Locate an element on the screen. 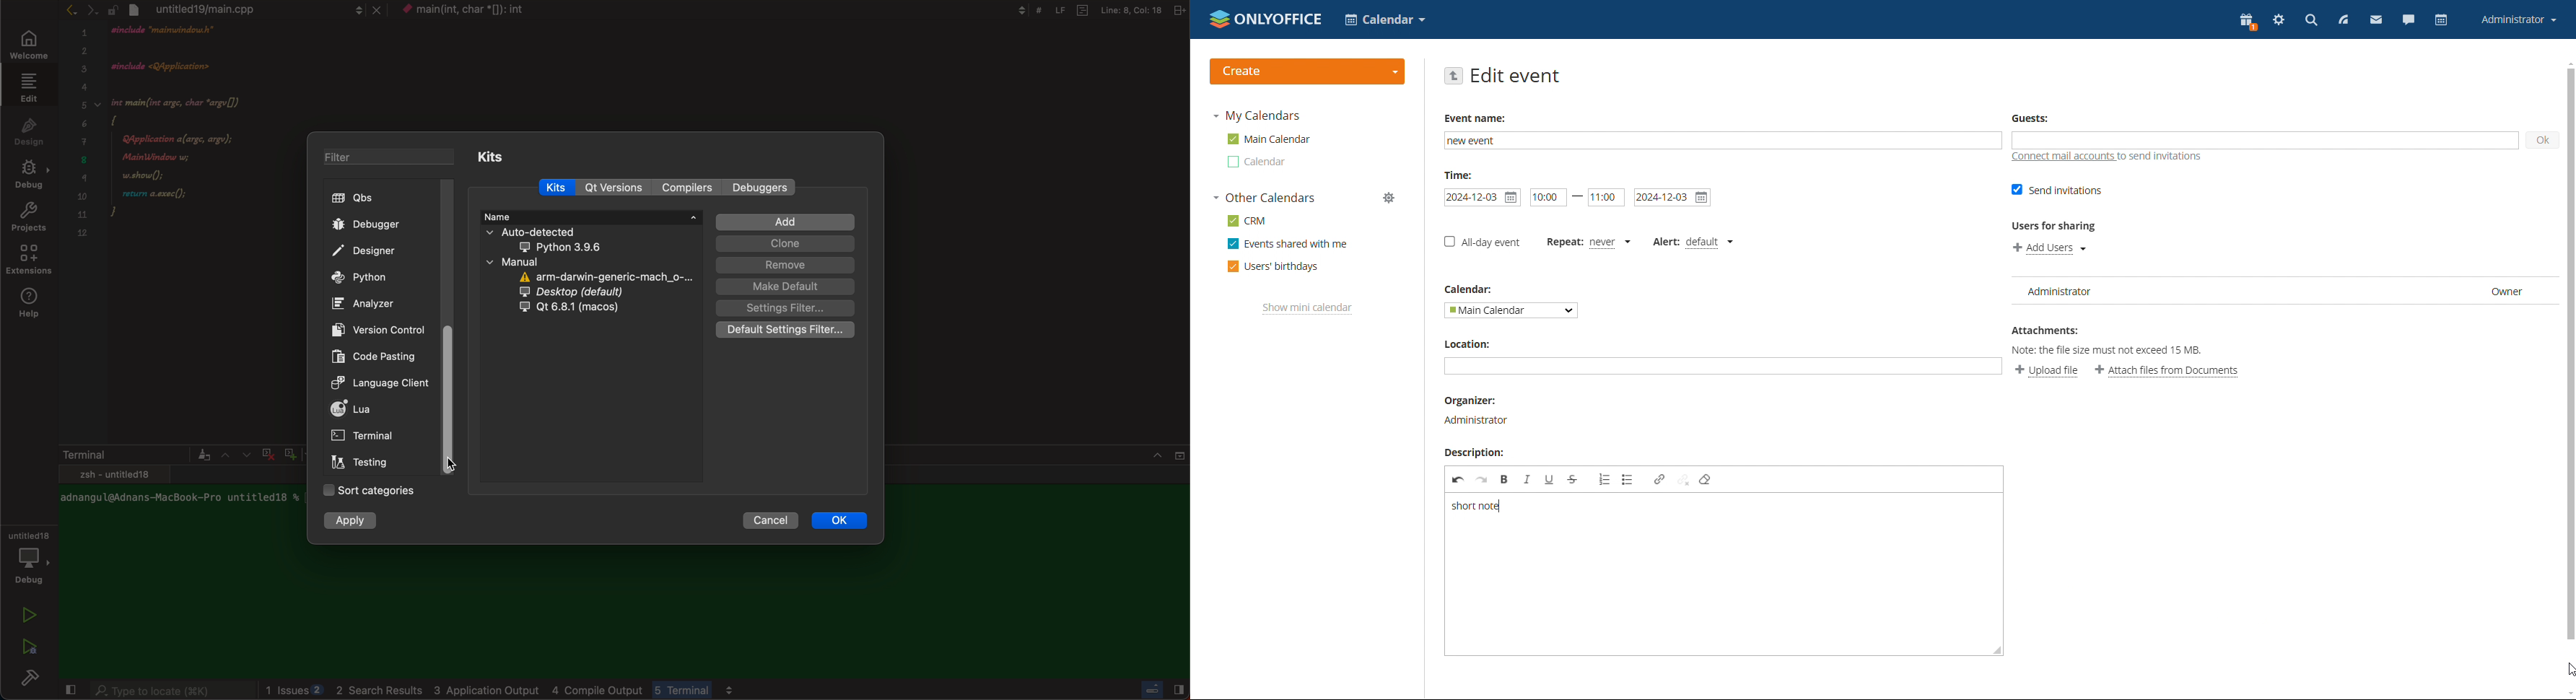 This screenshot has width=2576, height=700. language client is located at coordinates (372, 381).